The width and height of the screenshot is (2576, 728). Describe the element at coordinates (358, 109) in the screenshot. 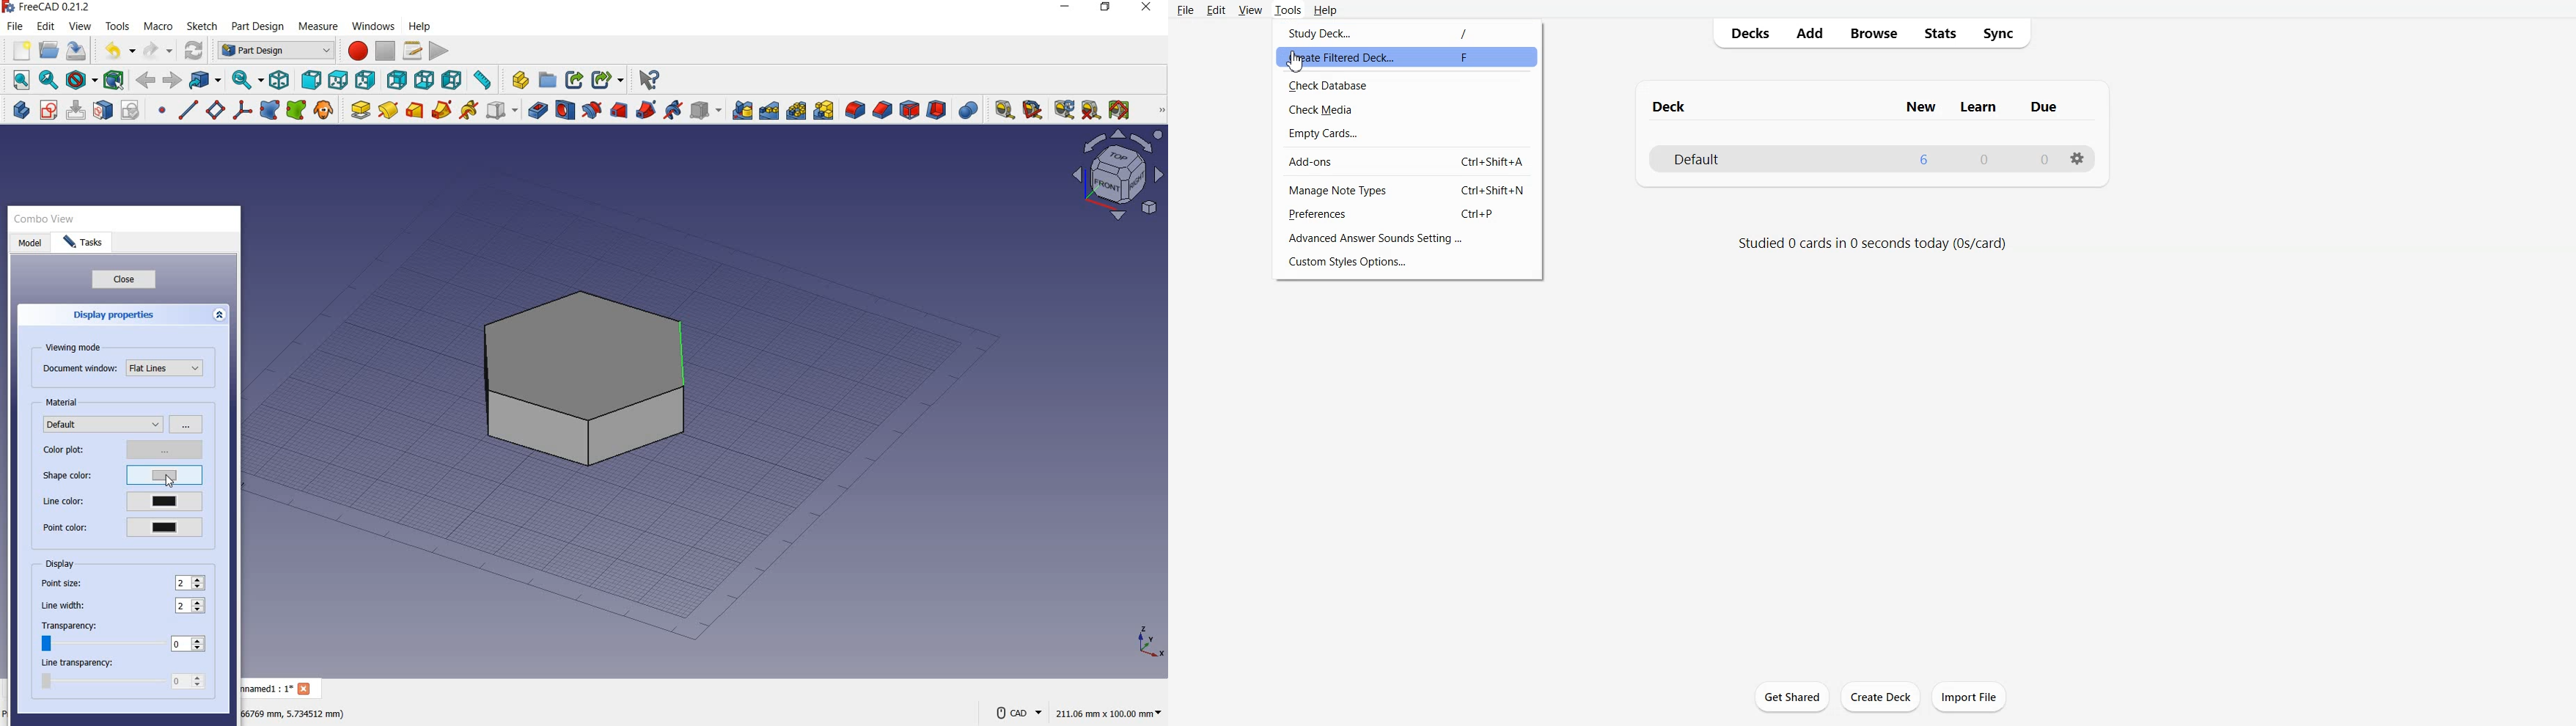

I see `pad` at that location.